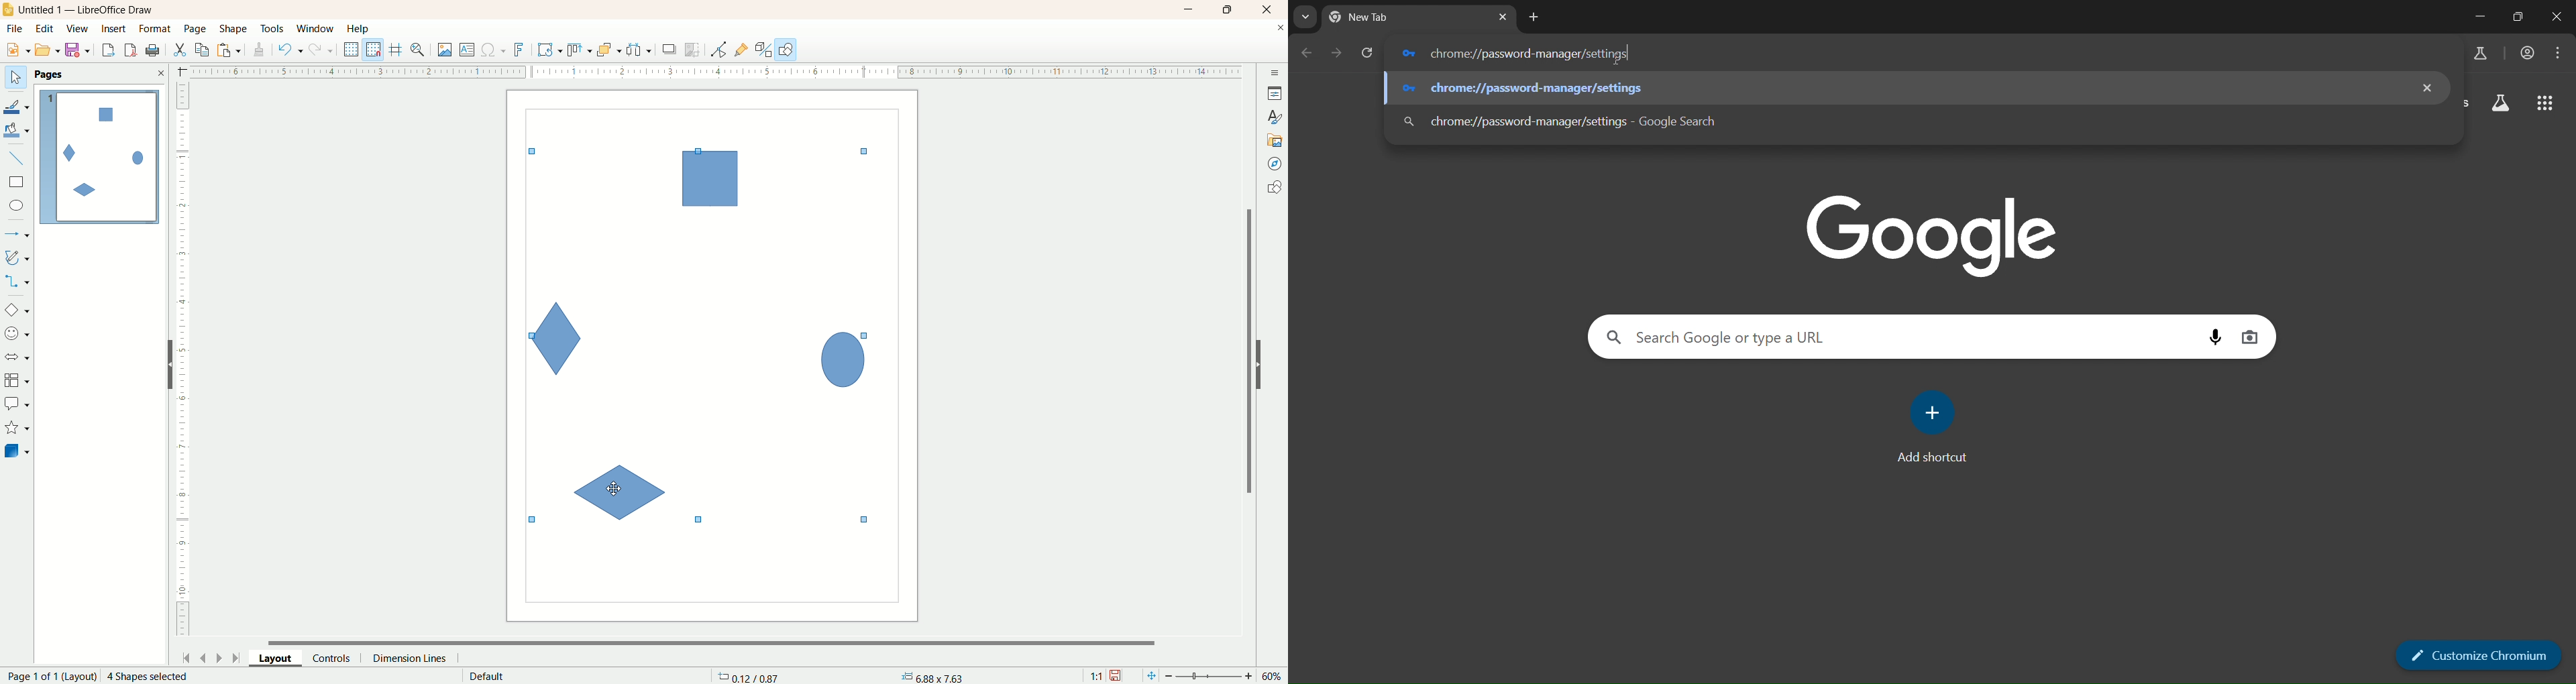 The width and height of the screenshot is (2576, 700). What do you see at coordinates (1275, 164) in the screenshot?
I see `navigator` at bounding box center [1275, 164].